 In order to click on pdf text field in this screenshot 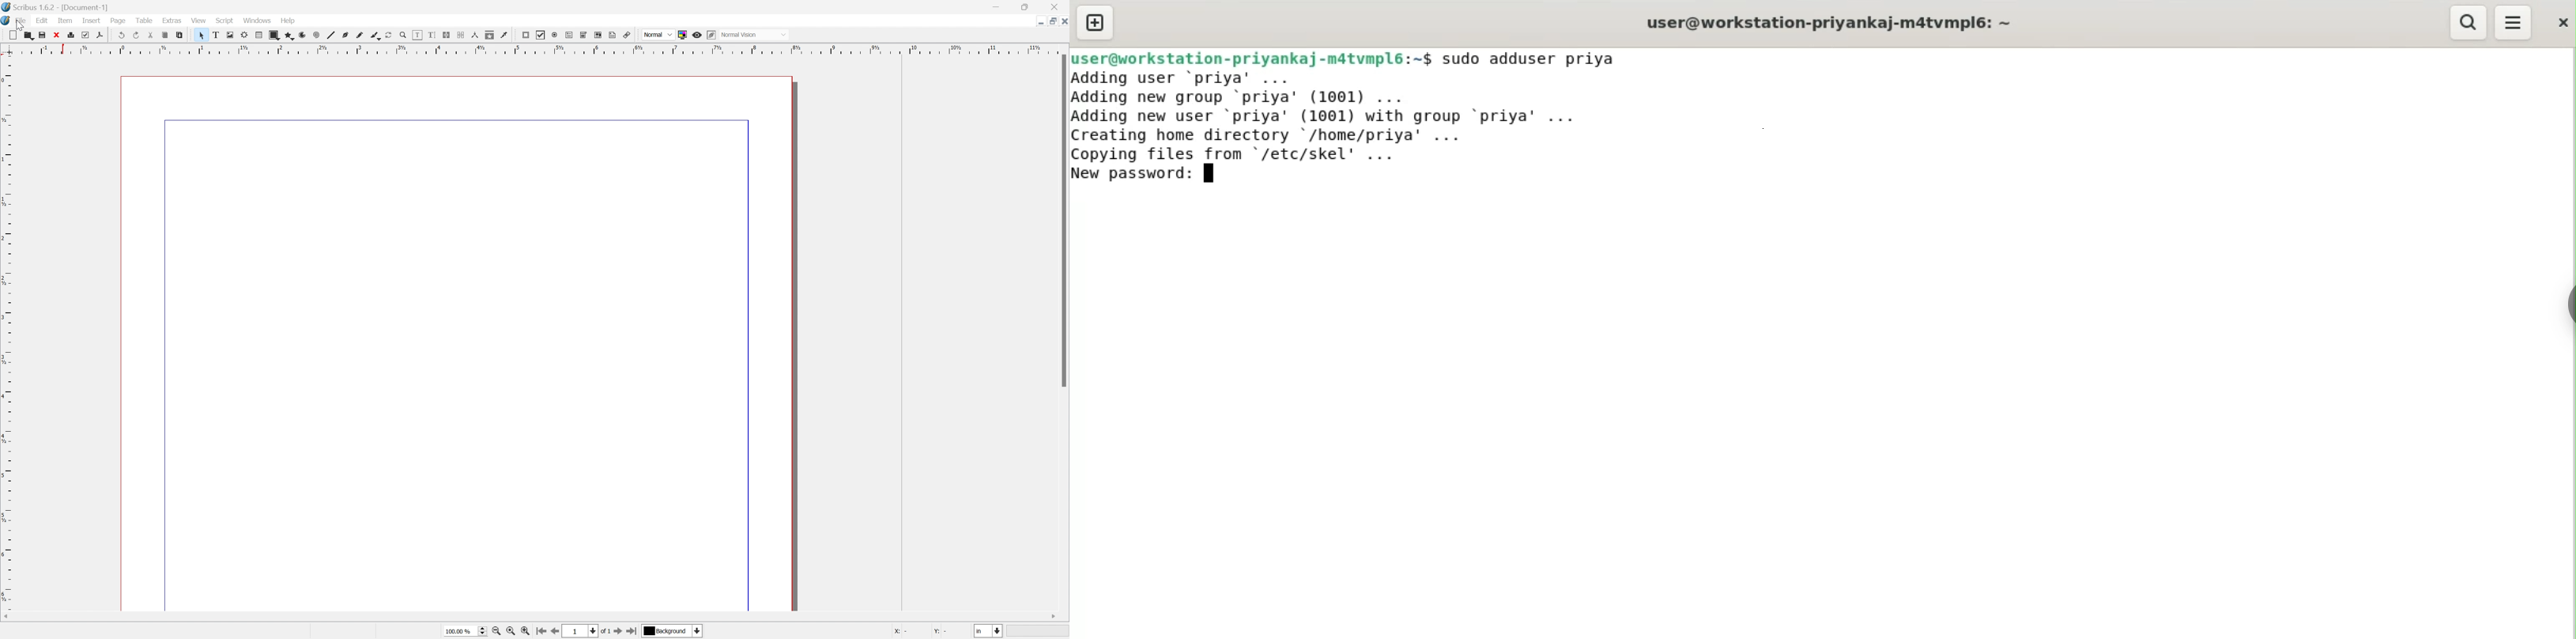, I will do `click(571, 34)`.